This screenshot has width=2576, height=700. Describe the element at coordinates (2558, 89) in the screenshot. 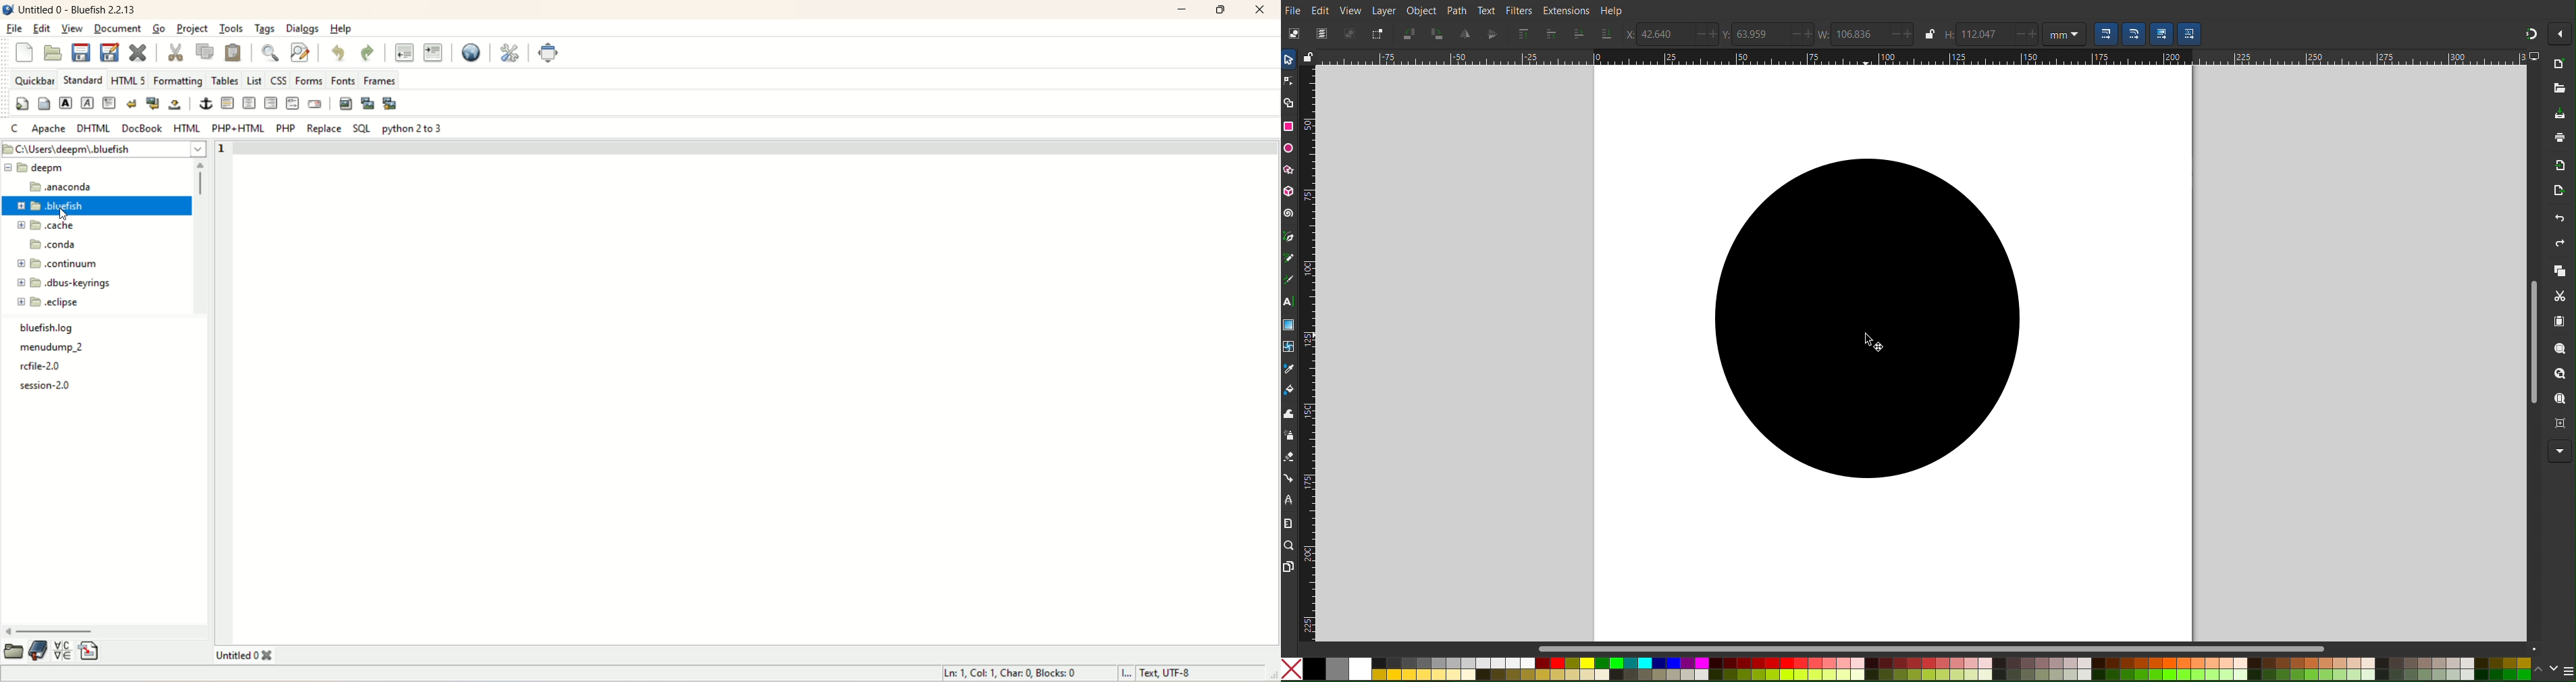

I see `Open` at that location.